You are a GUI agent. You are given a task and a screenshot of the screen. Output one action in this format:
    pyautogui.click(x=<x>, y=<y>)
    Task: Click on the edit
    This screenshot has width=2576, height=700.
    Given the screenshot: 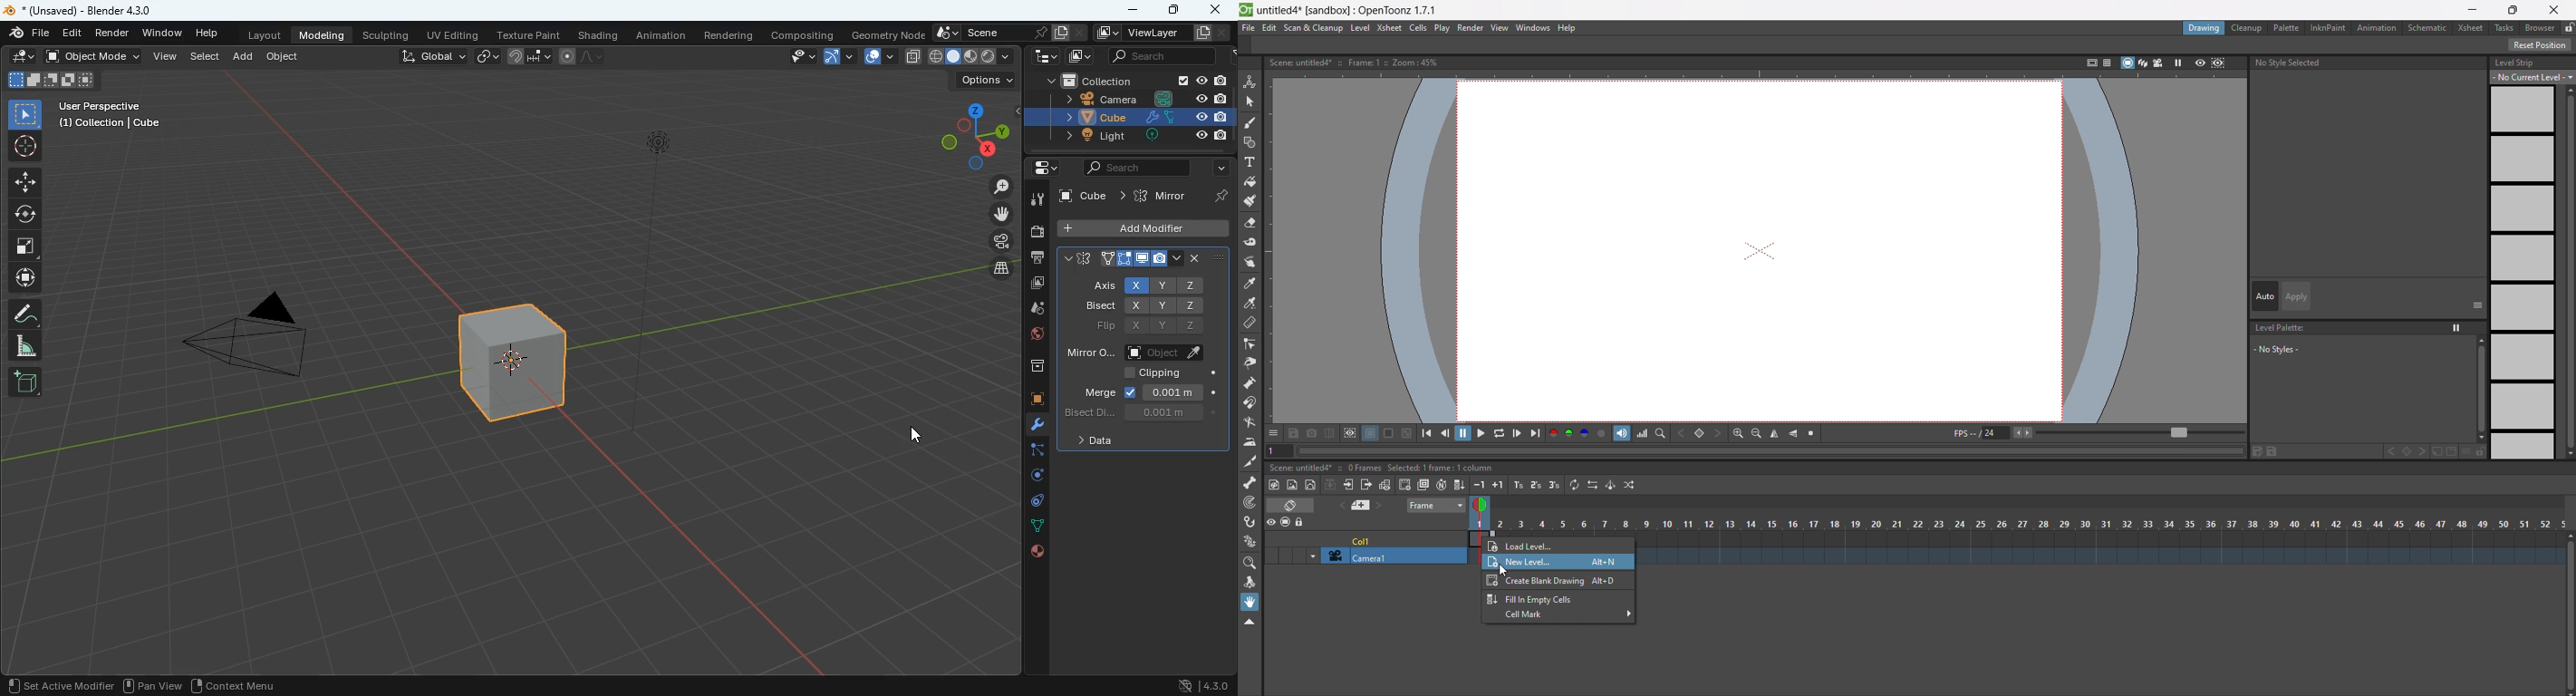 What is the action you would take?
    pyautogui.click(x=20, y=57)
    